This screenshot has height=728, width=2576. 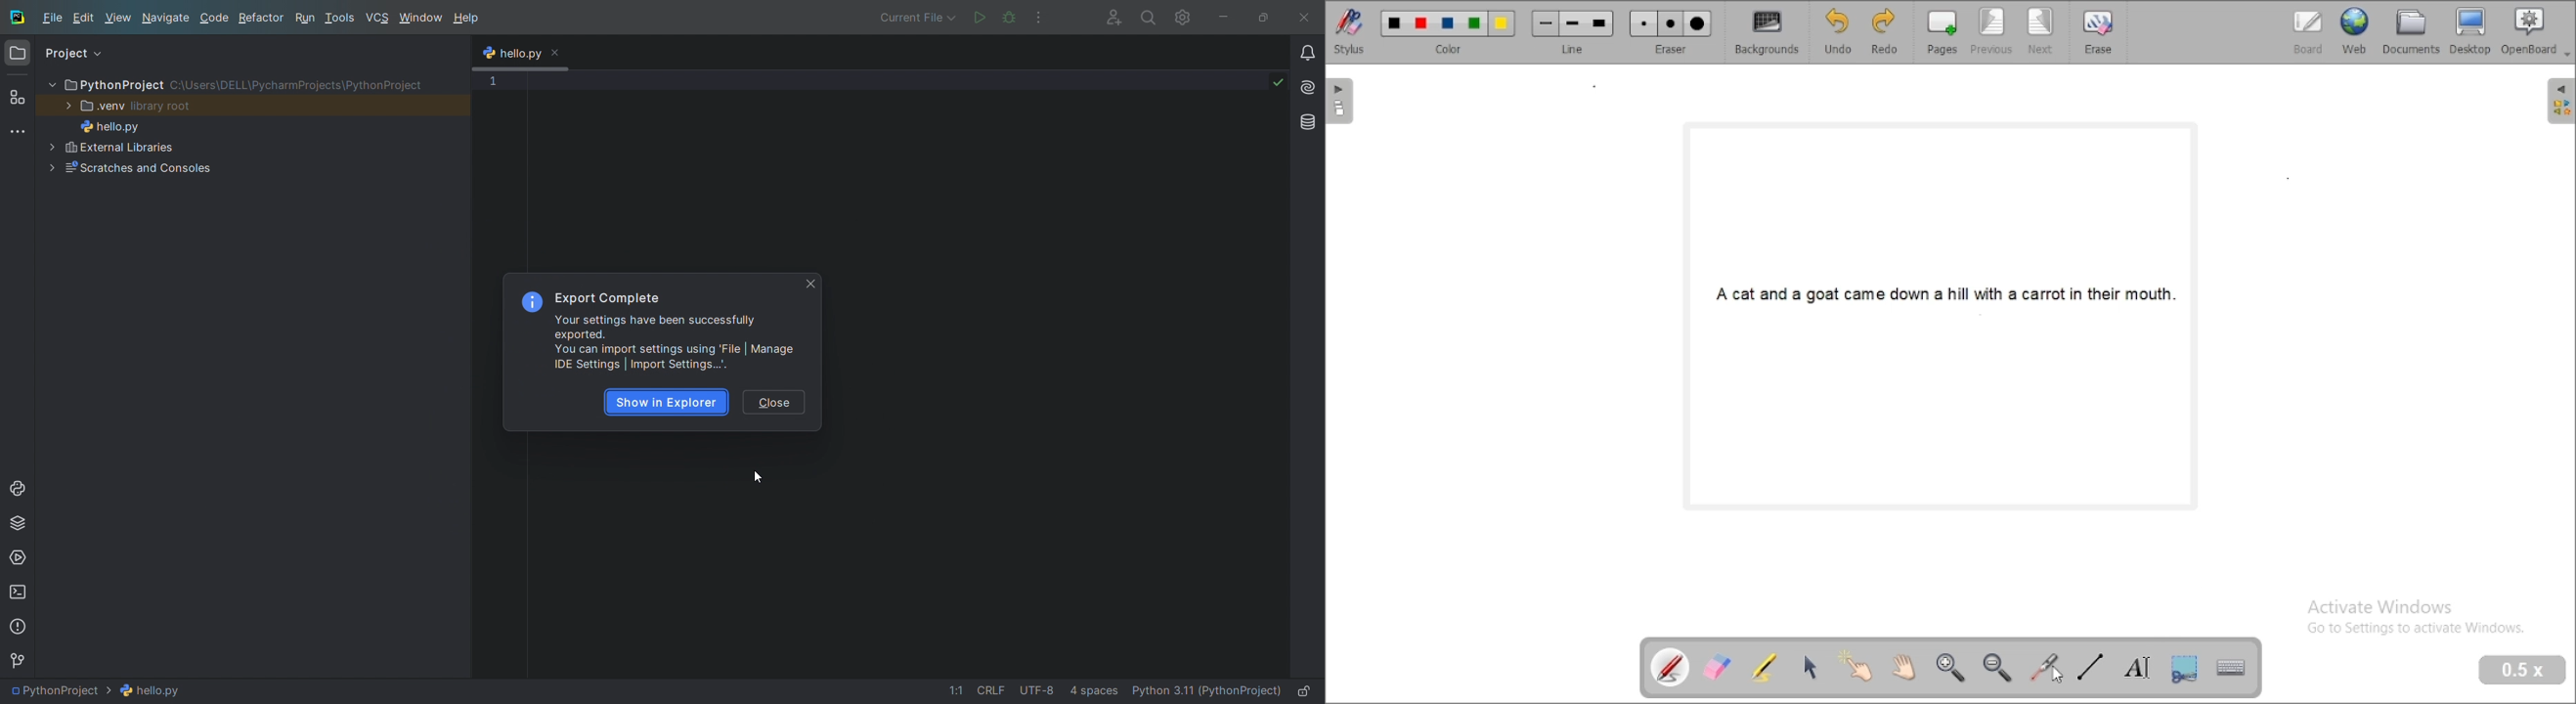 What do you see at coordinates (261, 18) in the screenshot?
I see `refactor` at bounding box center [261, 18].